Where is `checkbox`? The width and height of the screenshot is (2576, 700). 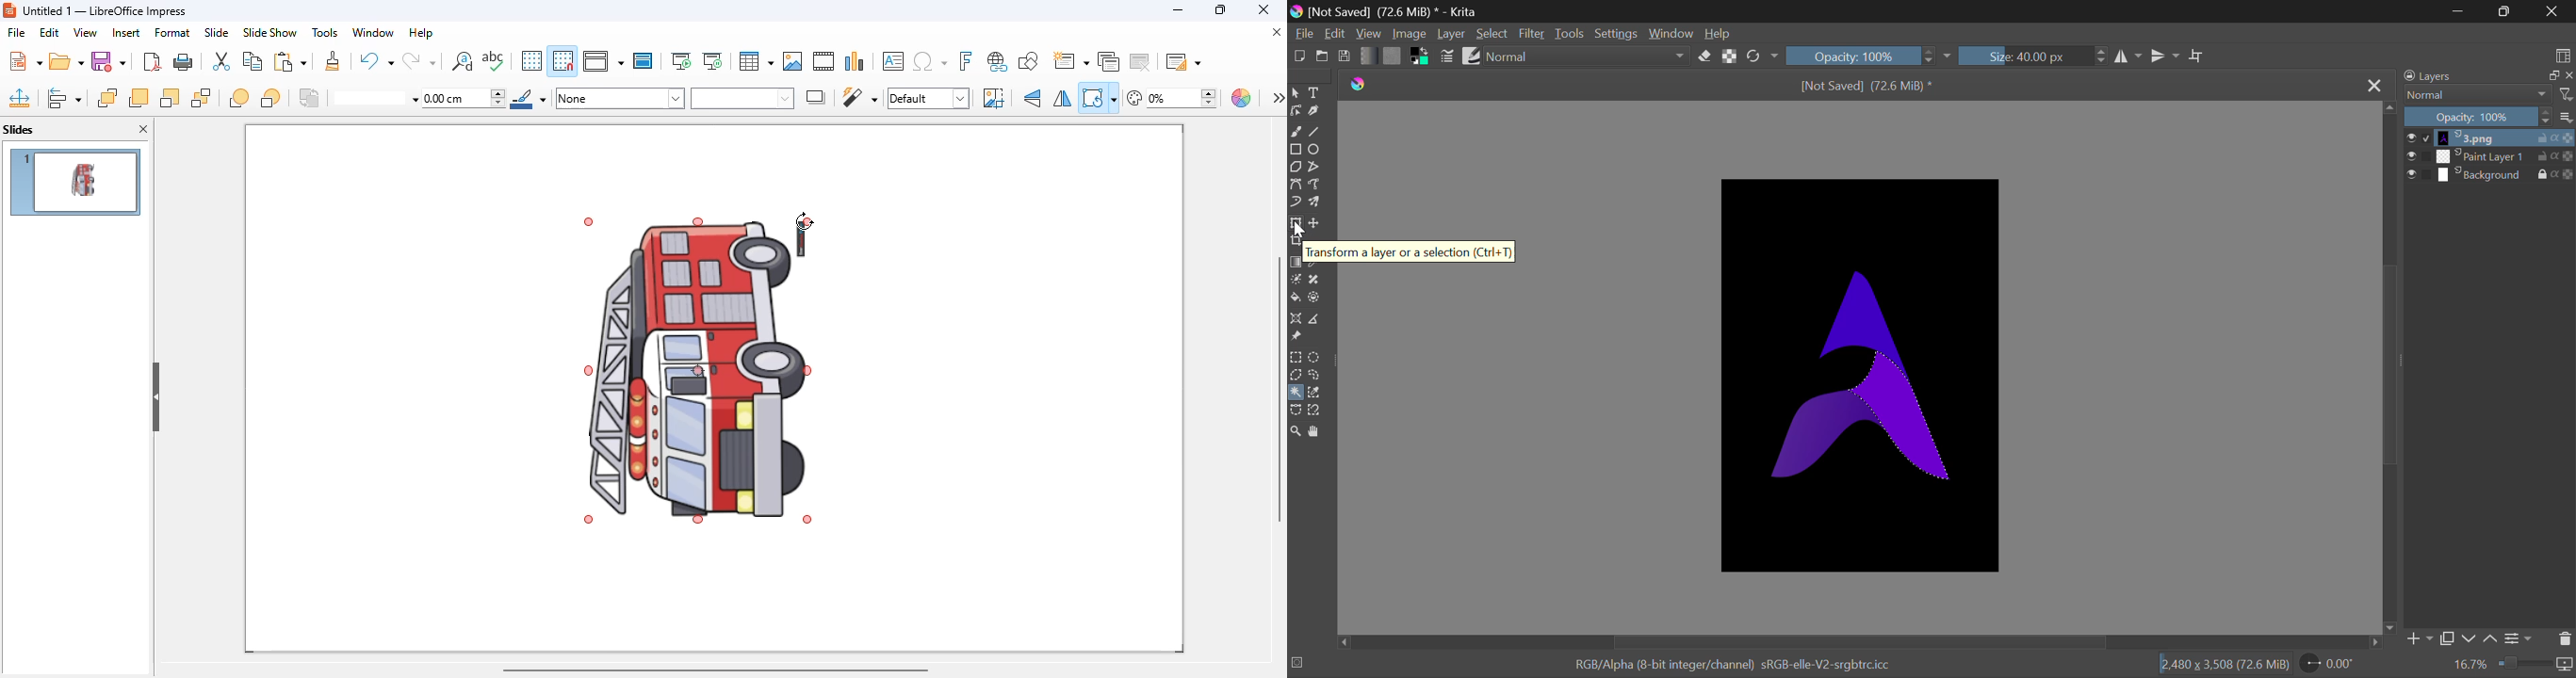 checkbox is located at coordinates (2417, 175).